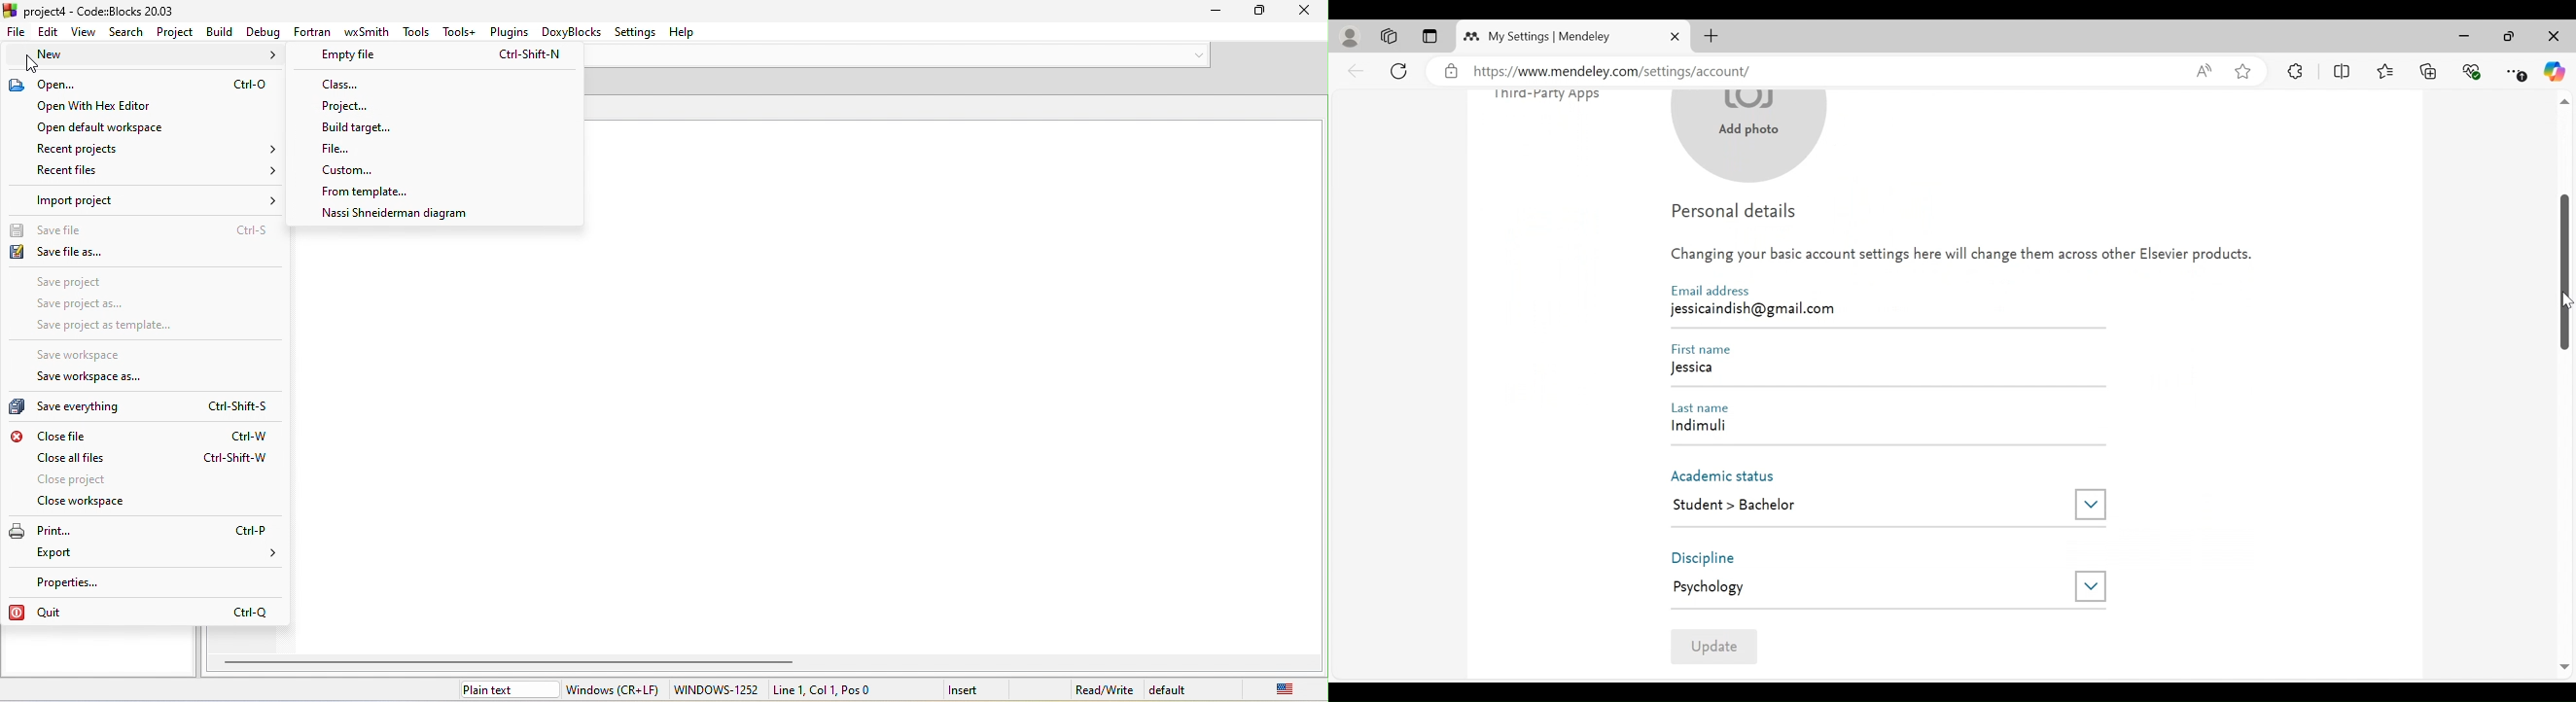 The image size is (2576, 728). What do you see at coordinates (128, 34) in the screenshot?
I see `search` at bounding box center [128, 34].